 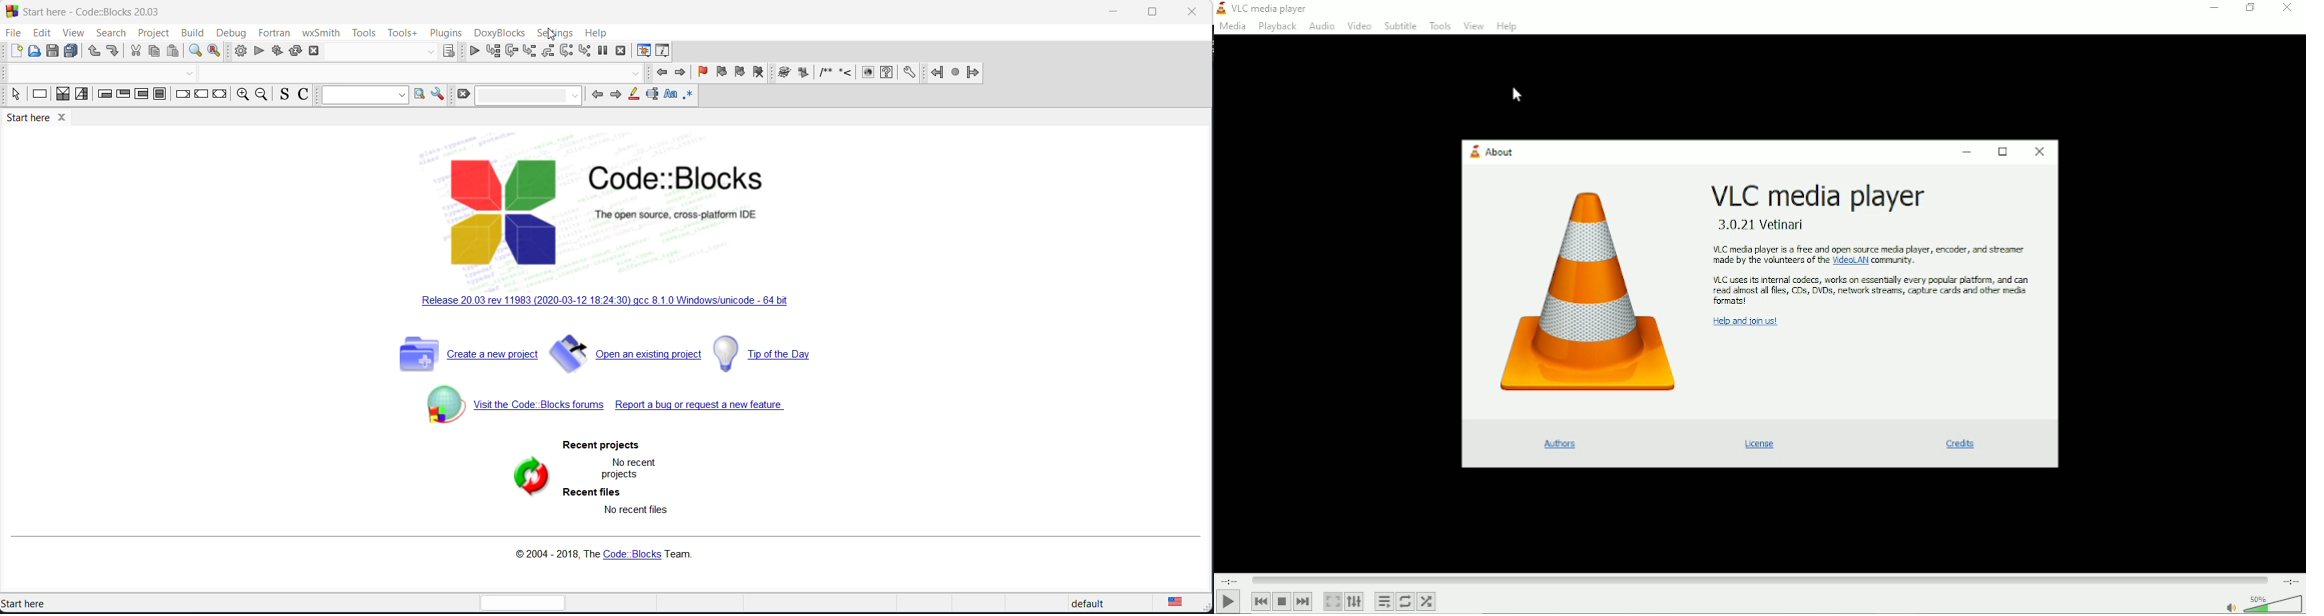 What do you see at coordinates (527, 96) in the screenshot?
I see `dropdown` at bounding box center [527, 96].